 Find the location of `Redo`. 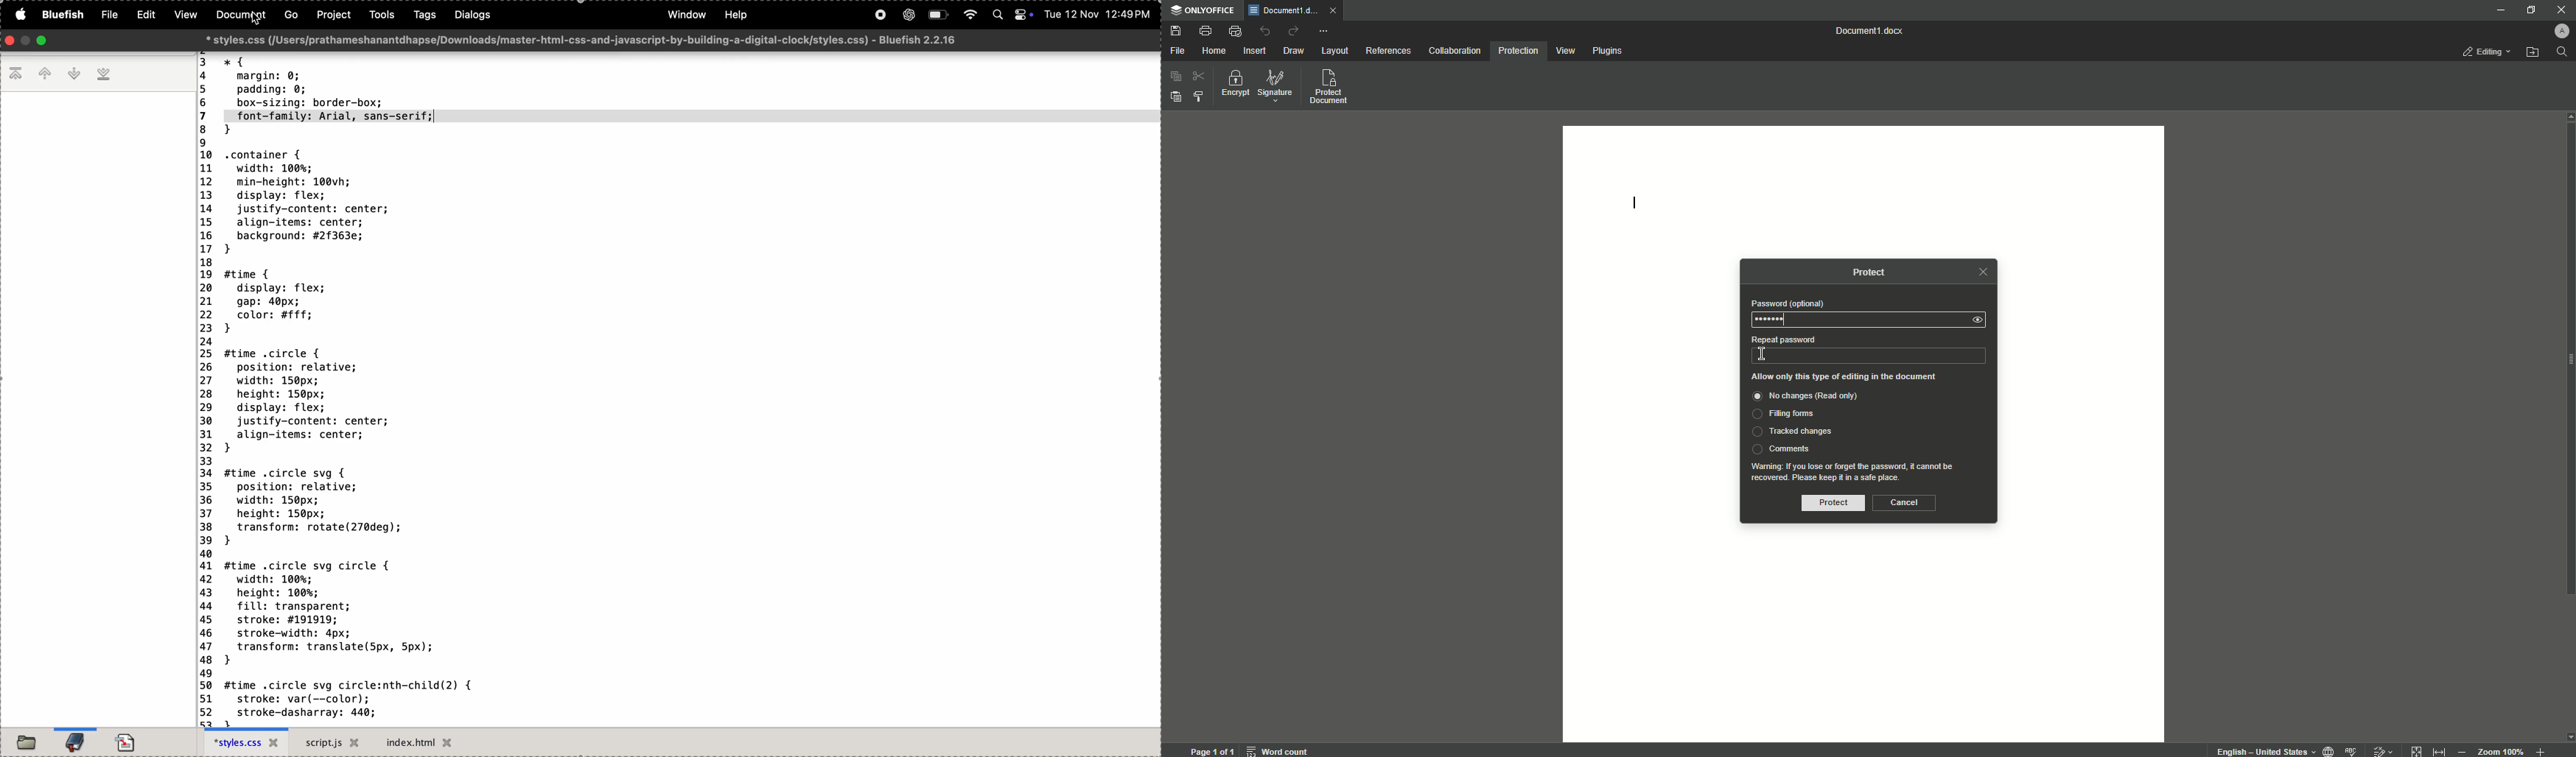

Redo is located at coordinates (1292, 30).